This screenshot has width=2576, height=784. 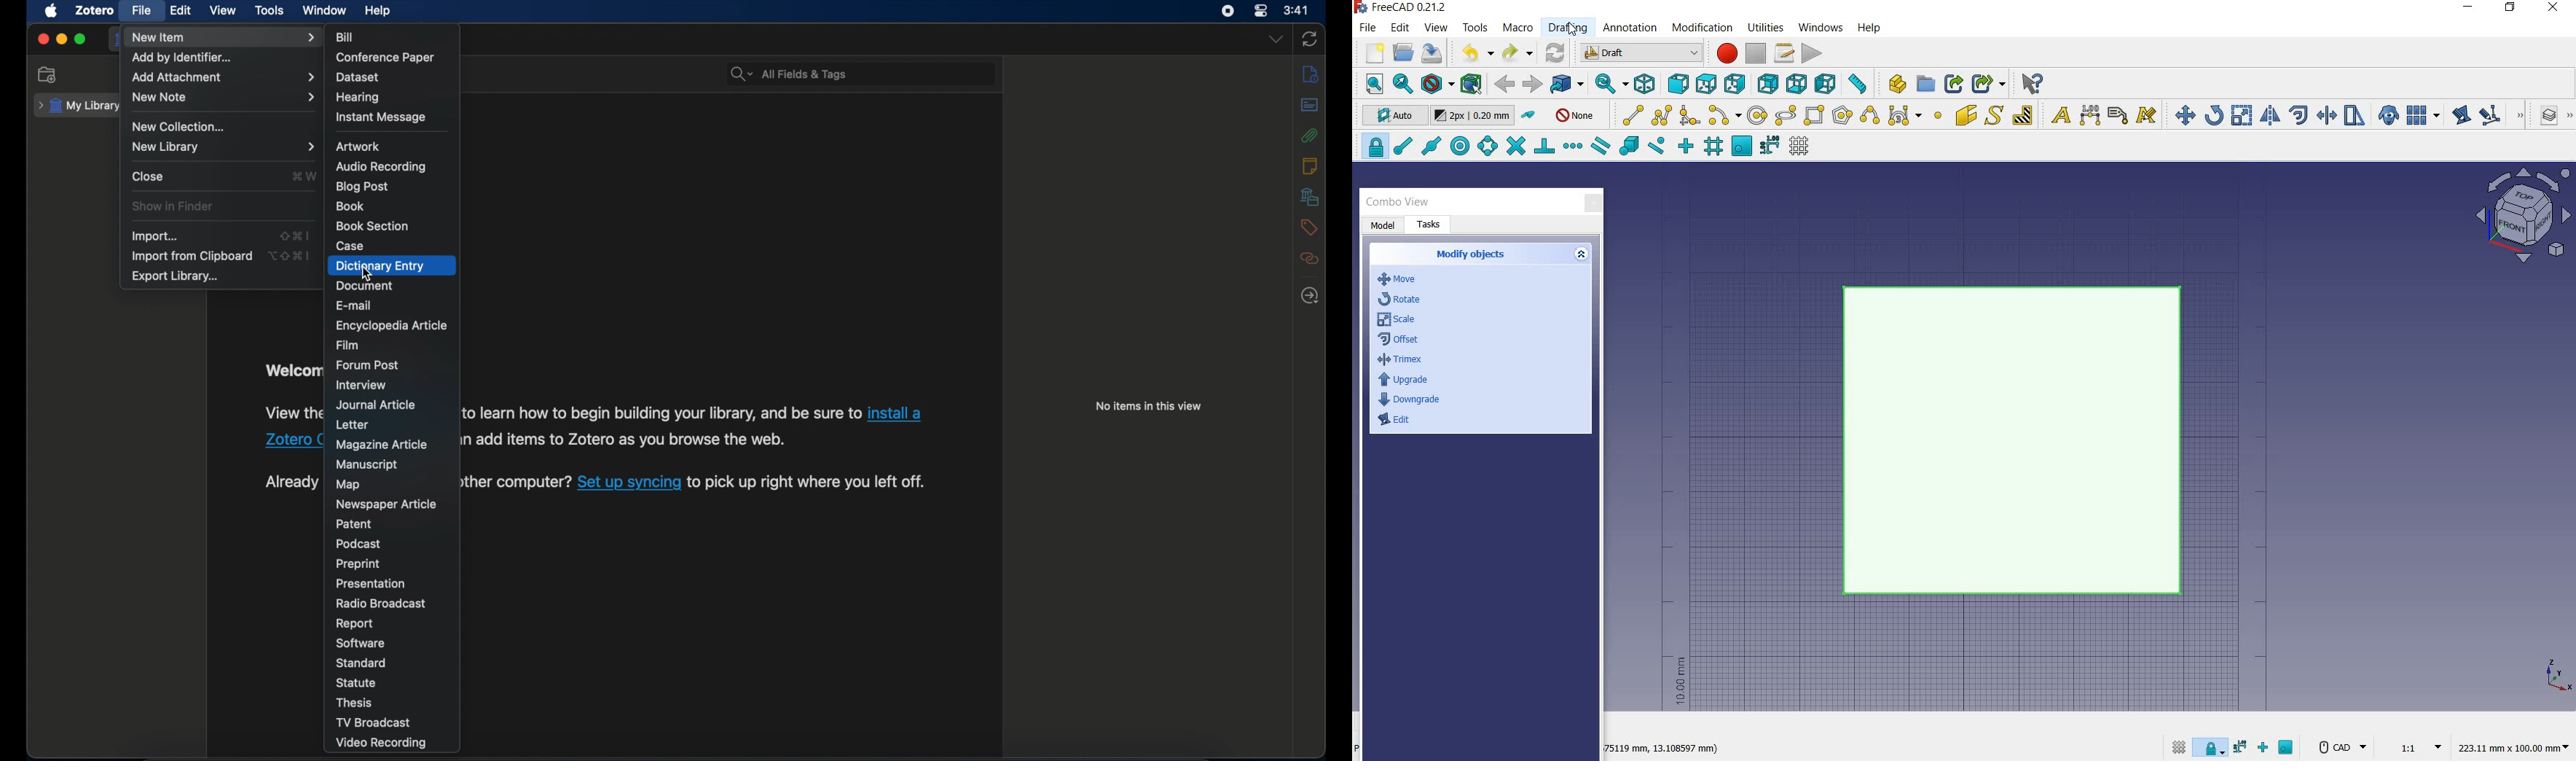 I want to click on draft utility tools, so click(x=2568, y=117).